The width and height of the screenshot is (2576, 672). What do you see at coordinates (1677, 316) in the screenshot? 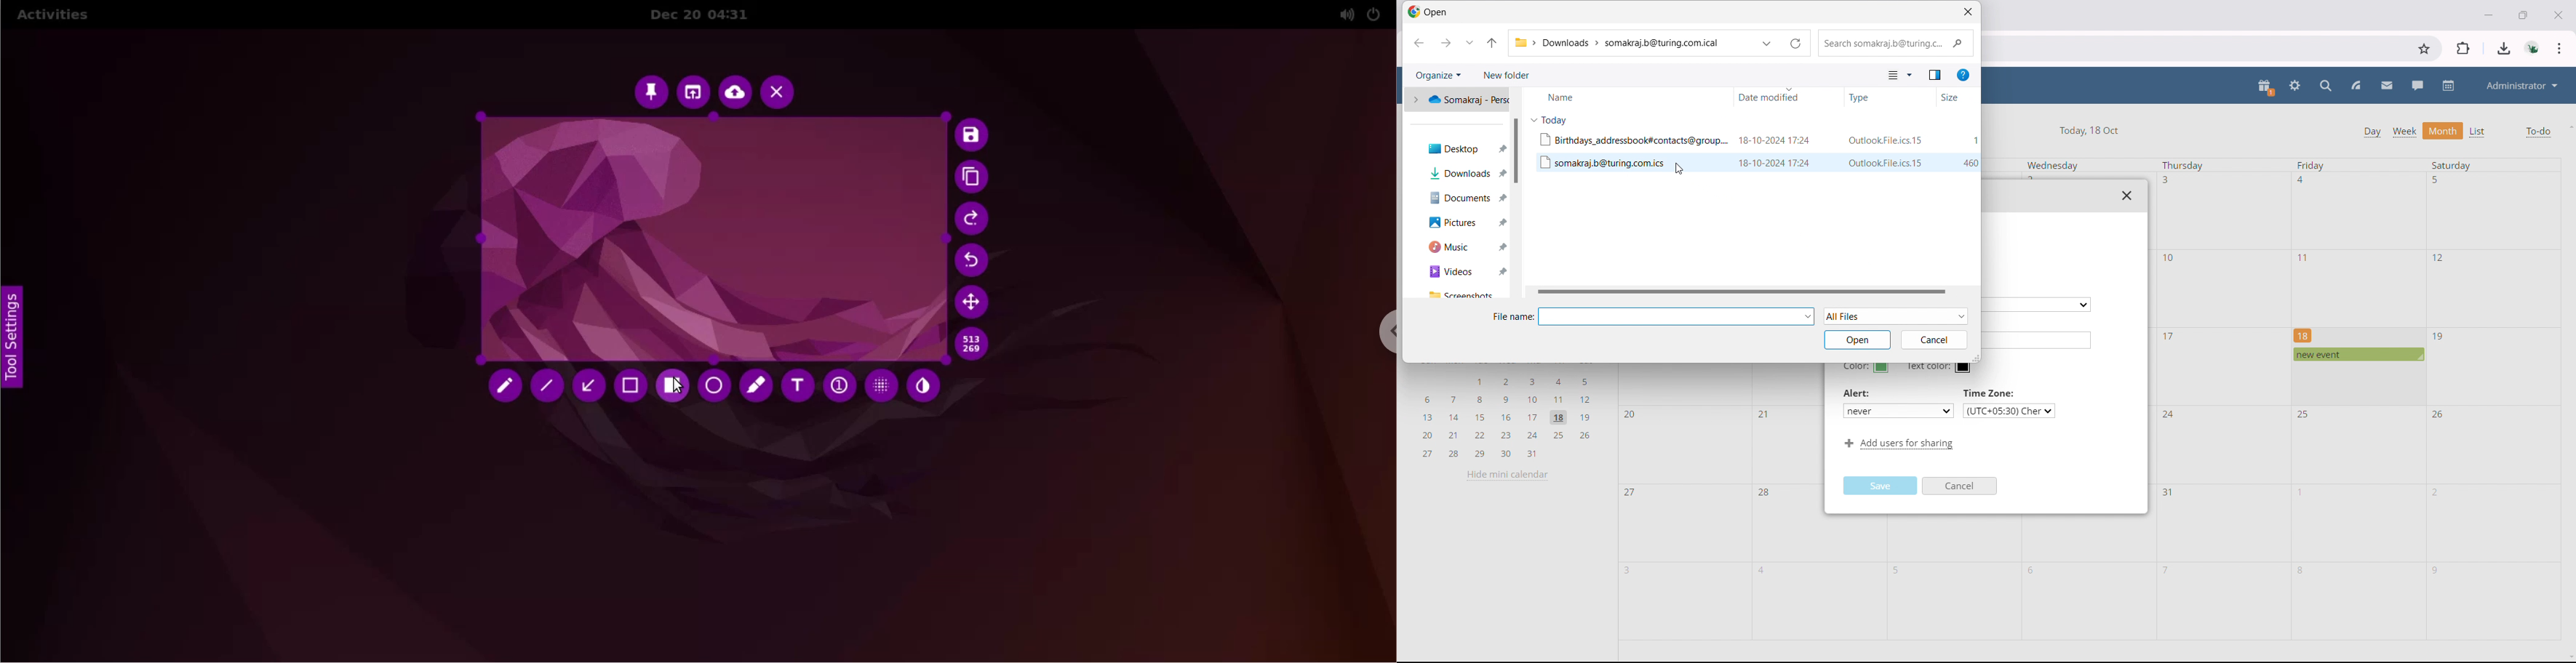
I see `file name` at bounding box center [1677, 316].